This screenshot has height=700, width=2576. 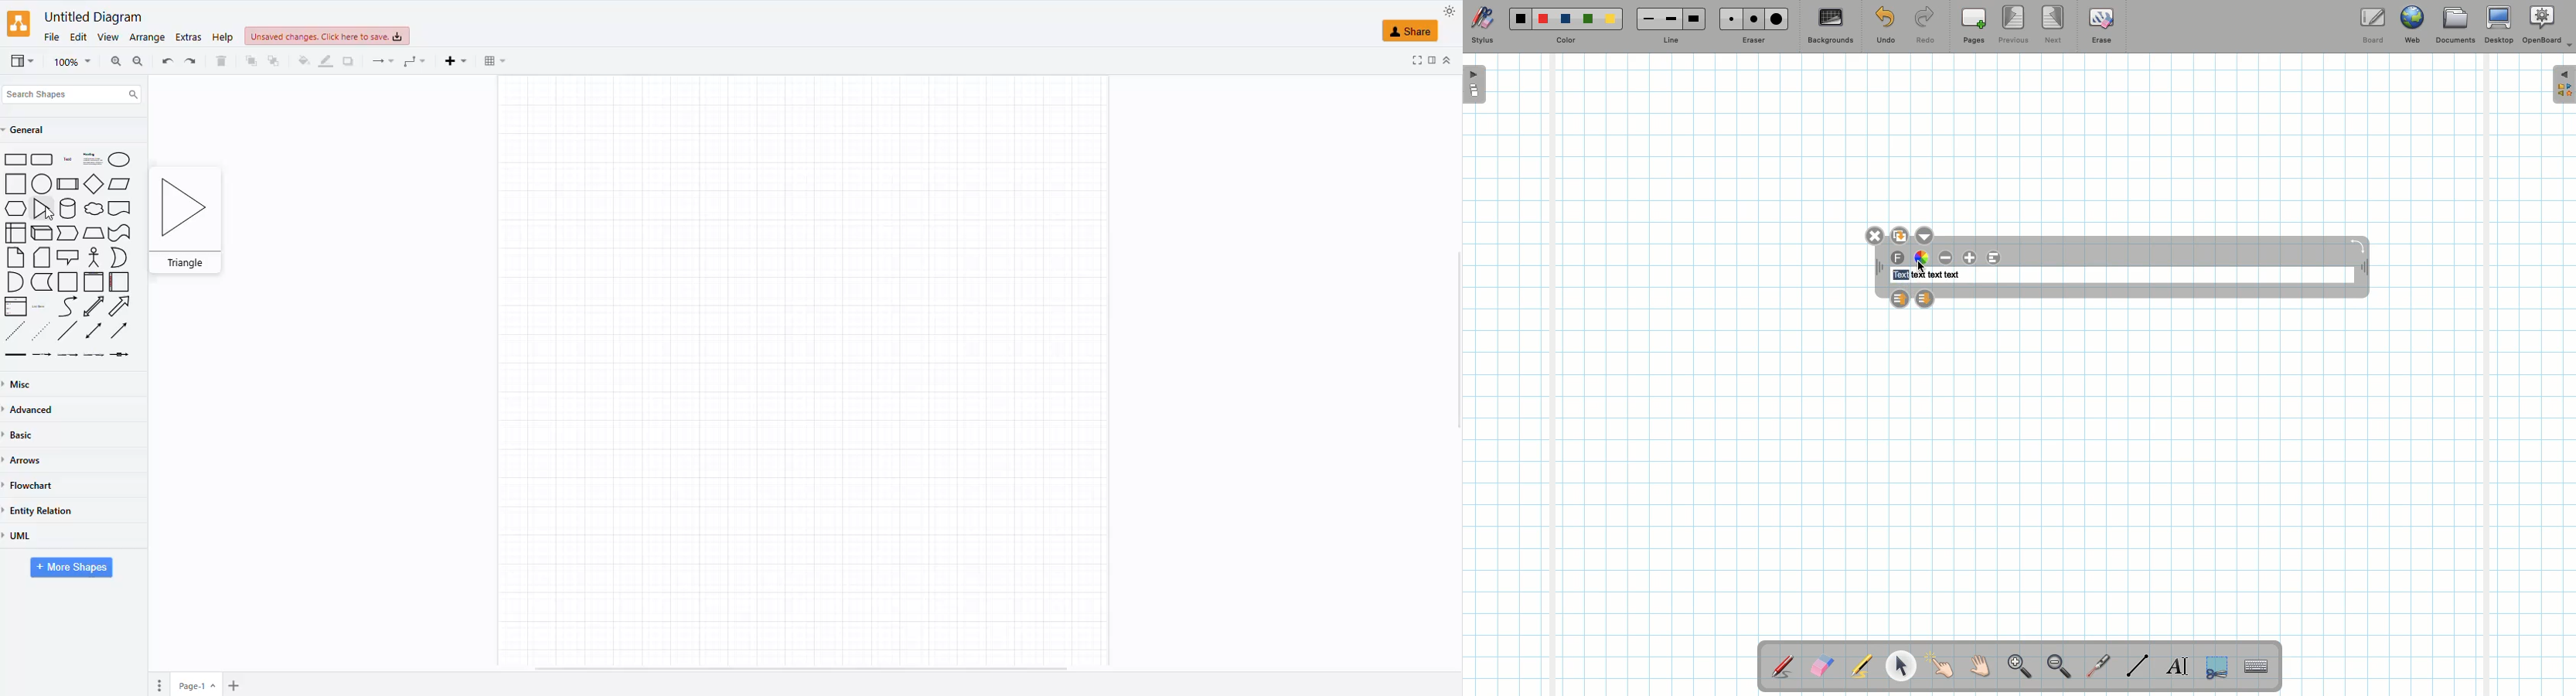 I want to click on Oval, so click(x=42, y=183).